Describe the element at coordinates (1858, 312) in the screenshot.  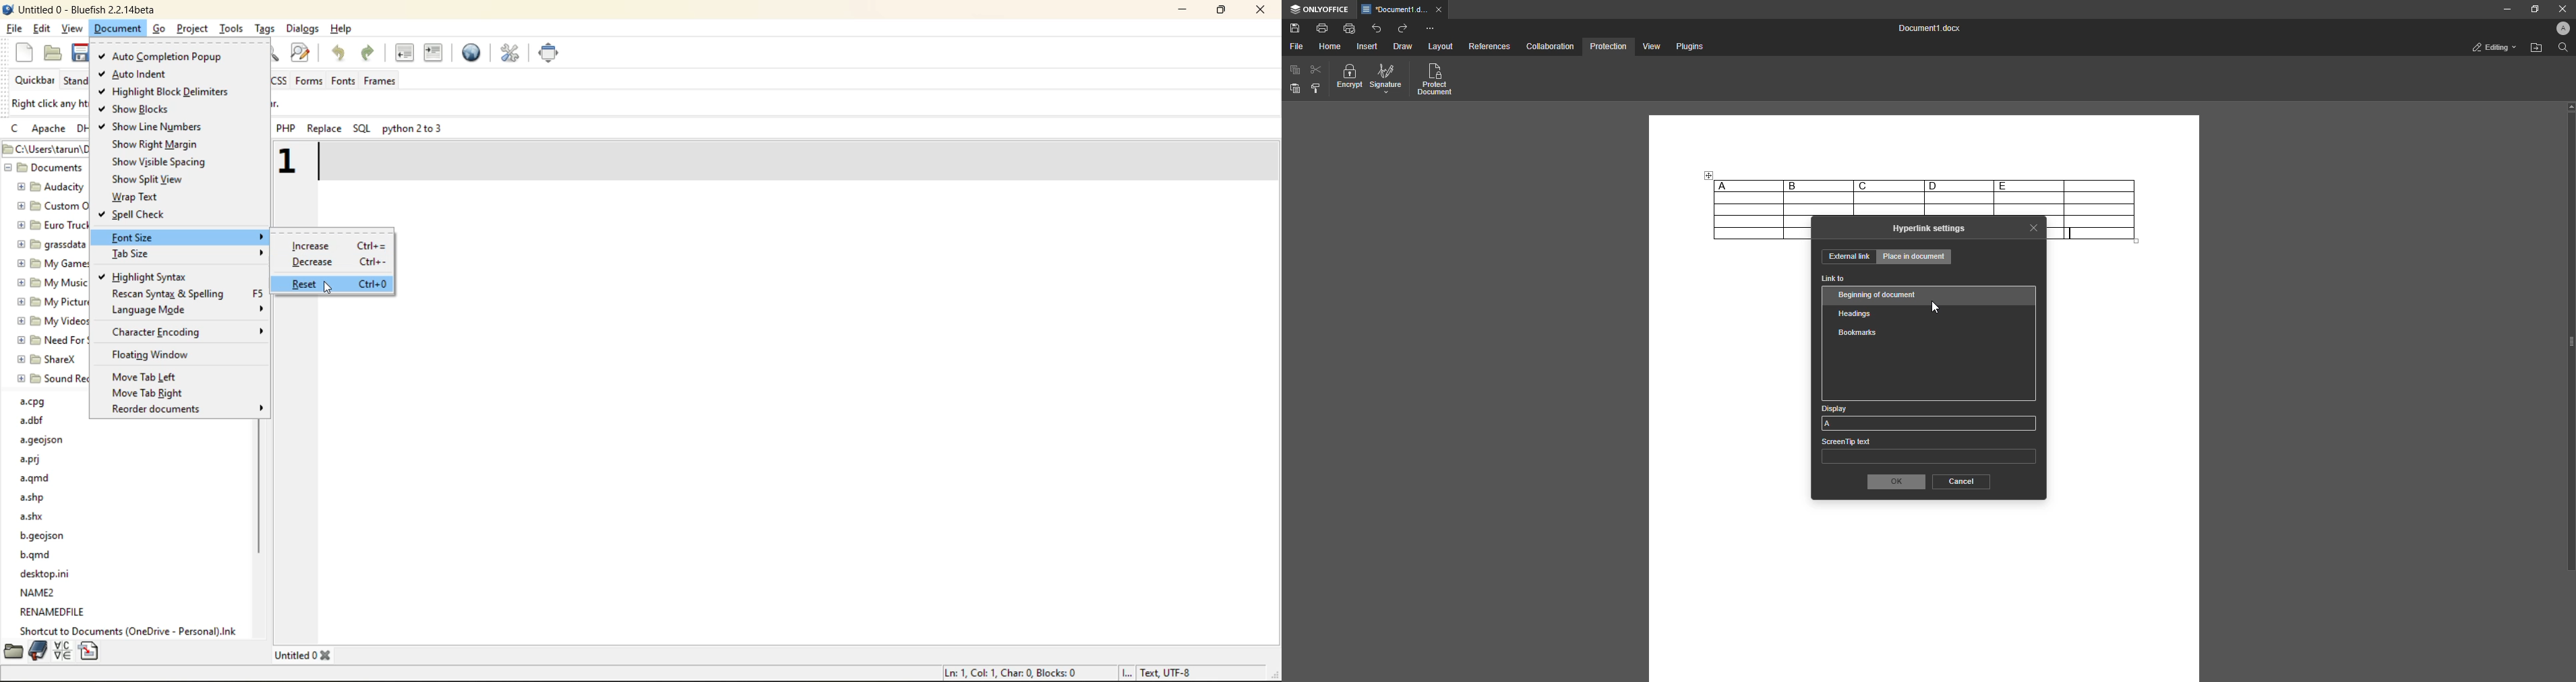
I see `Headings` at that location.